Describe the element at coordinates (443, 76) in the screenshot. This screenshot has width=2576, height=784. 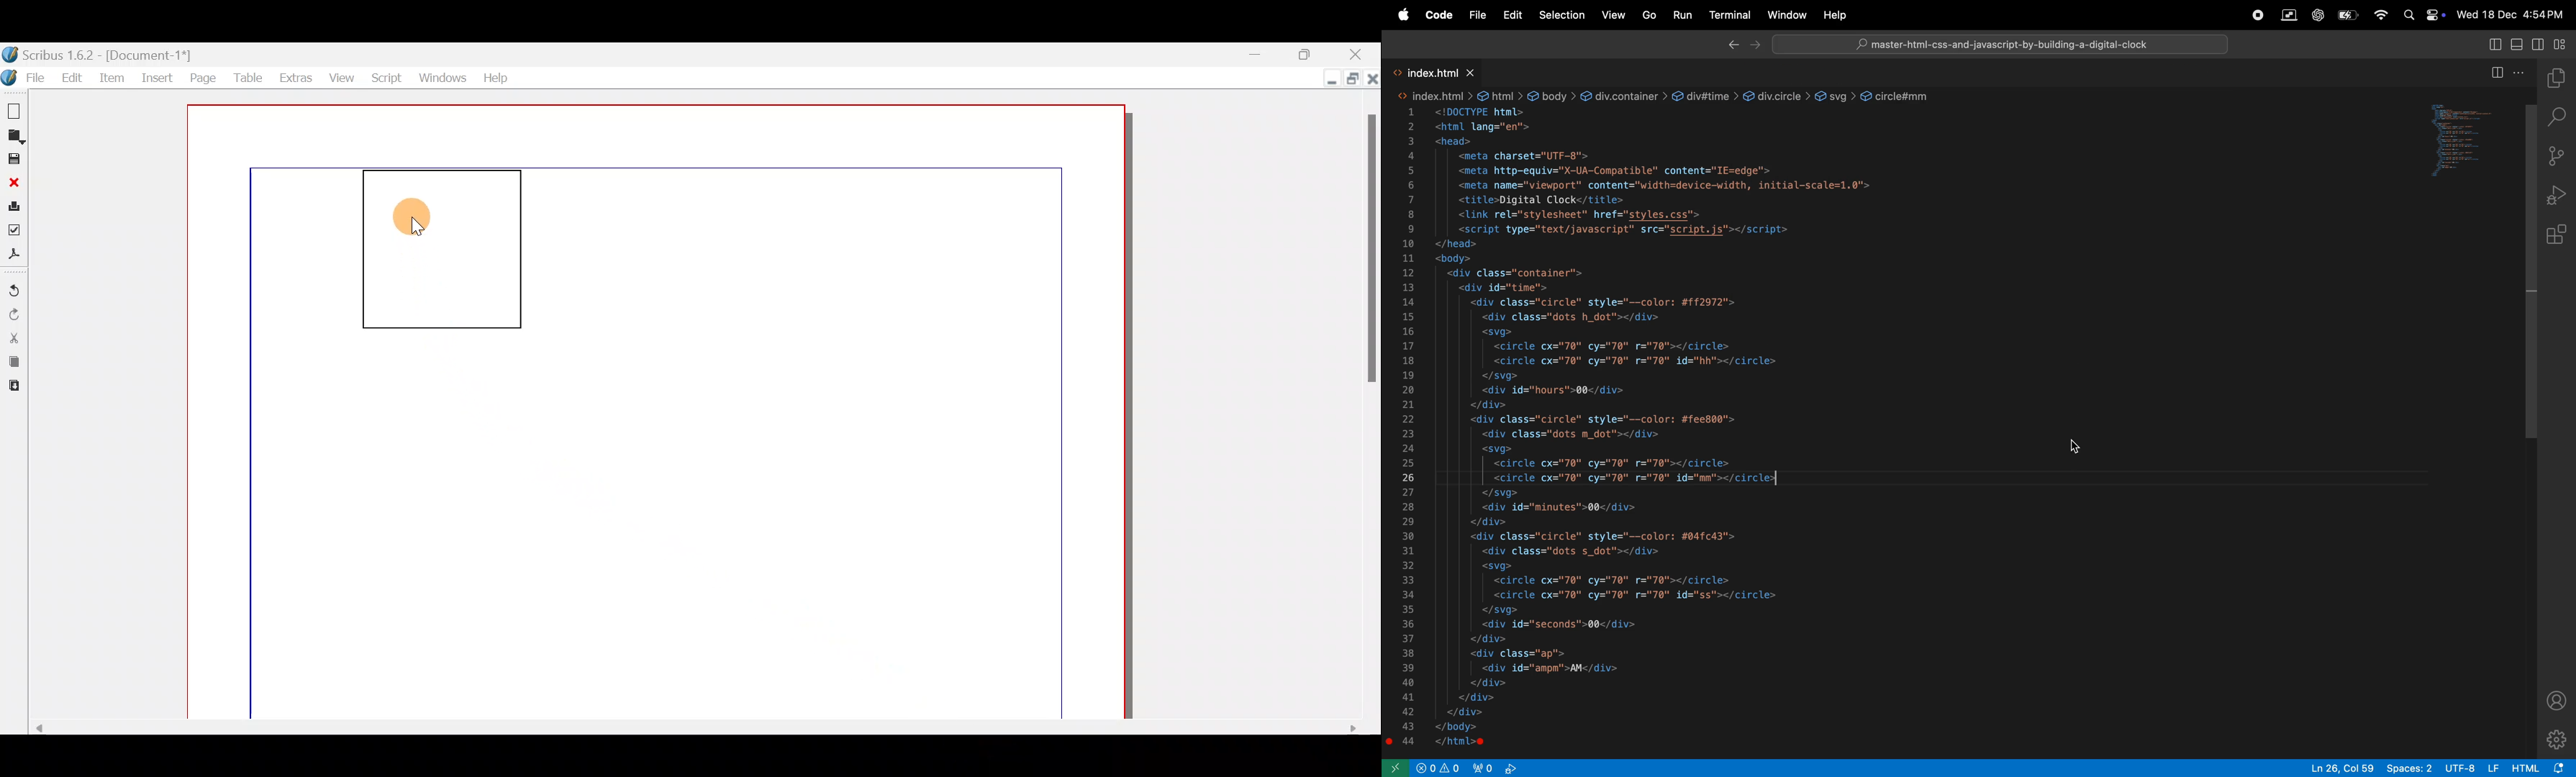
I see `Windows` at that location.